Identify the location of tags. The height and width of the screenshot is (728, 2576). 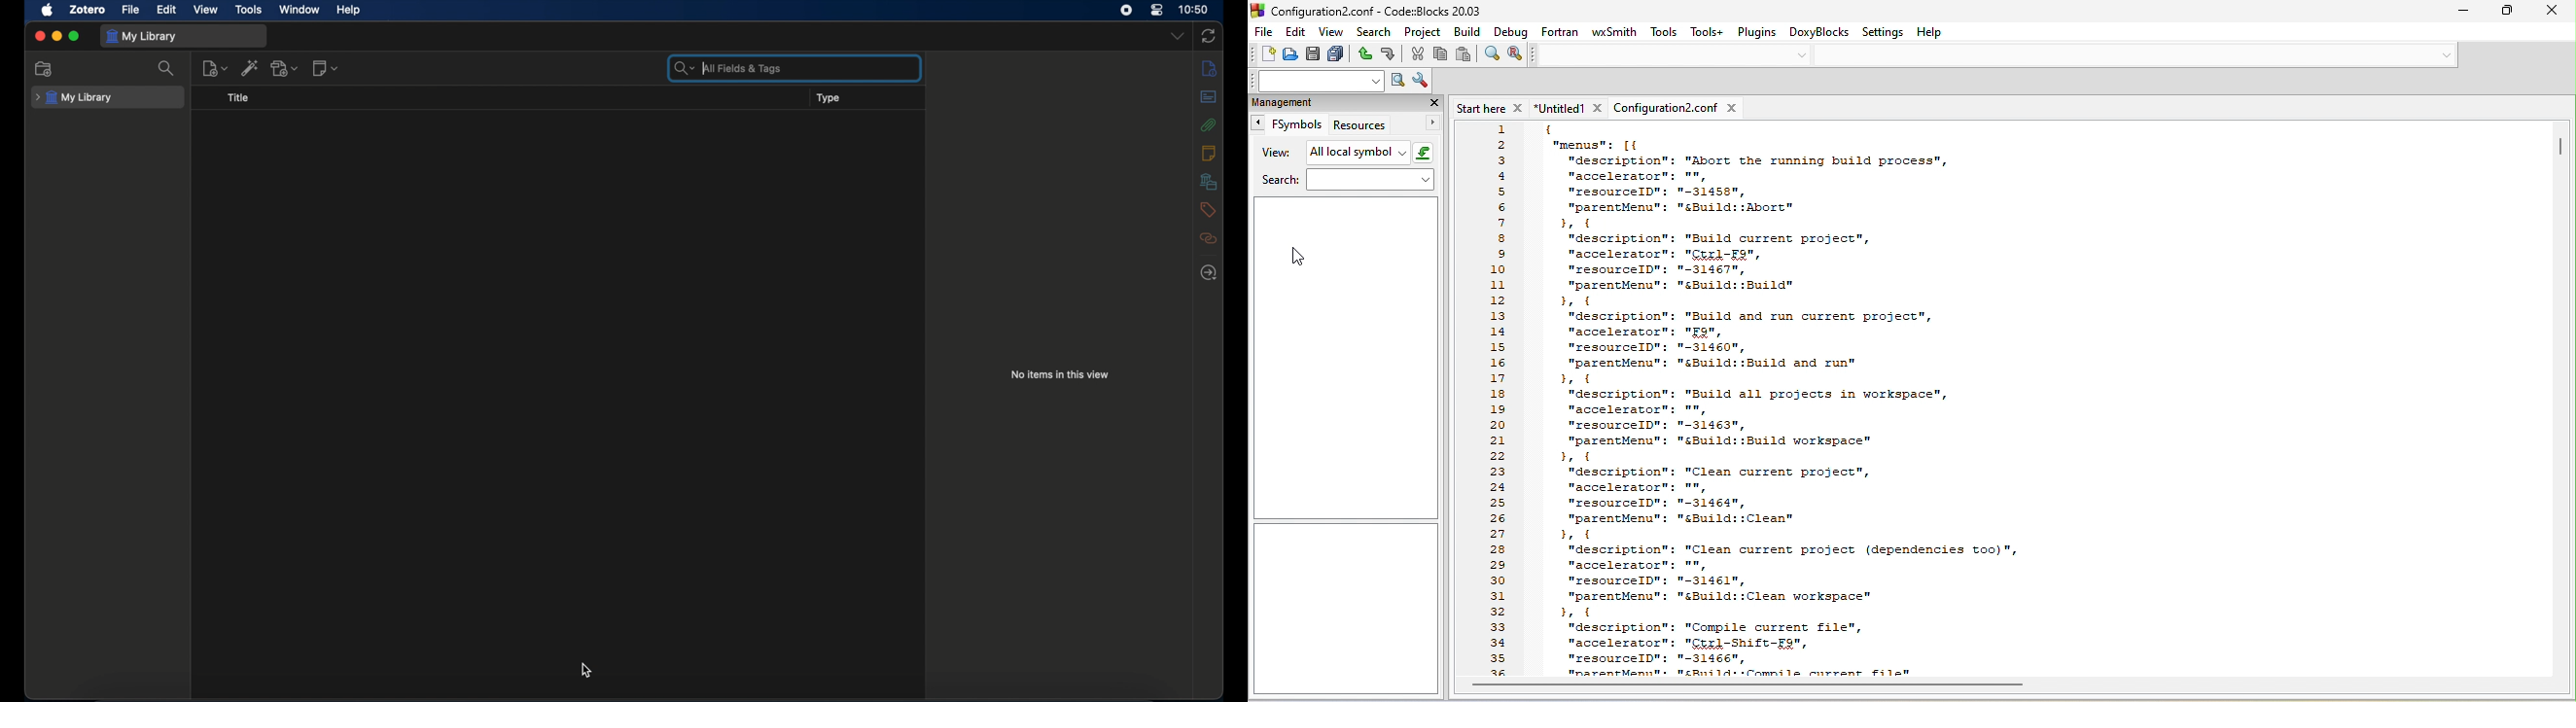
(1208, 210).